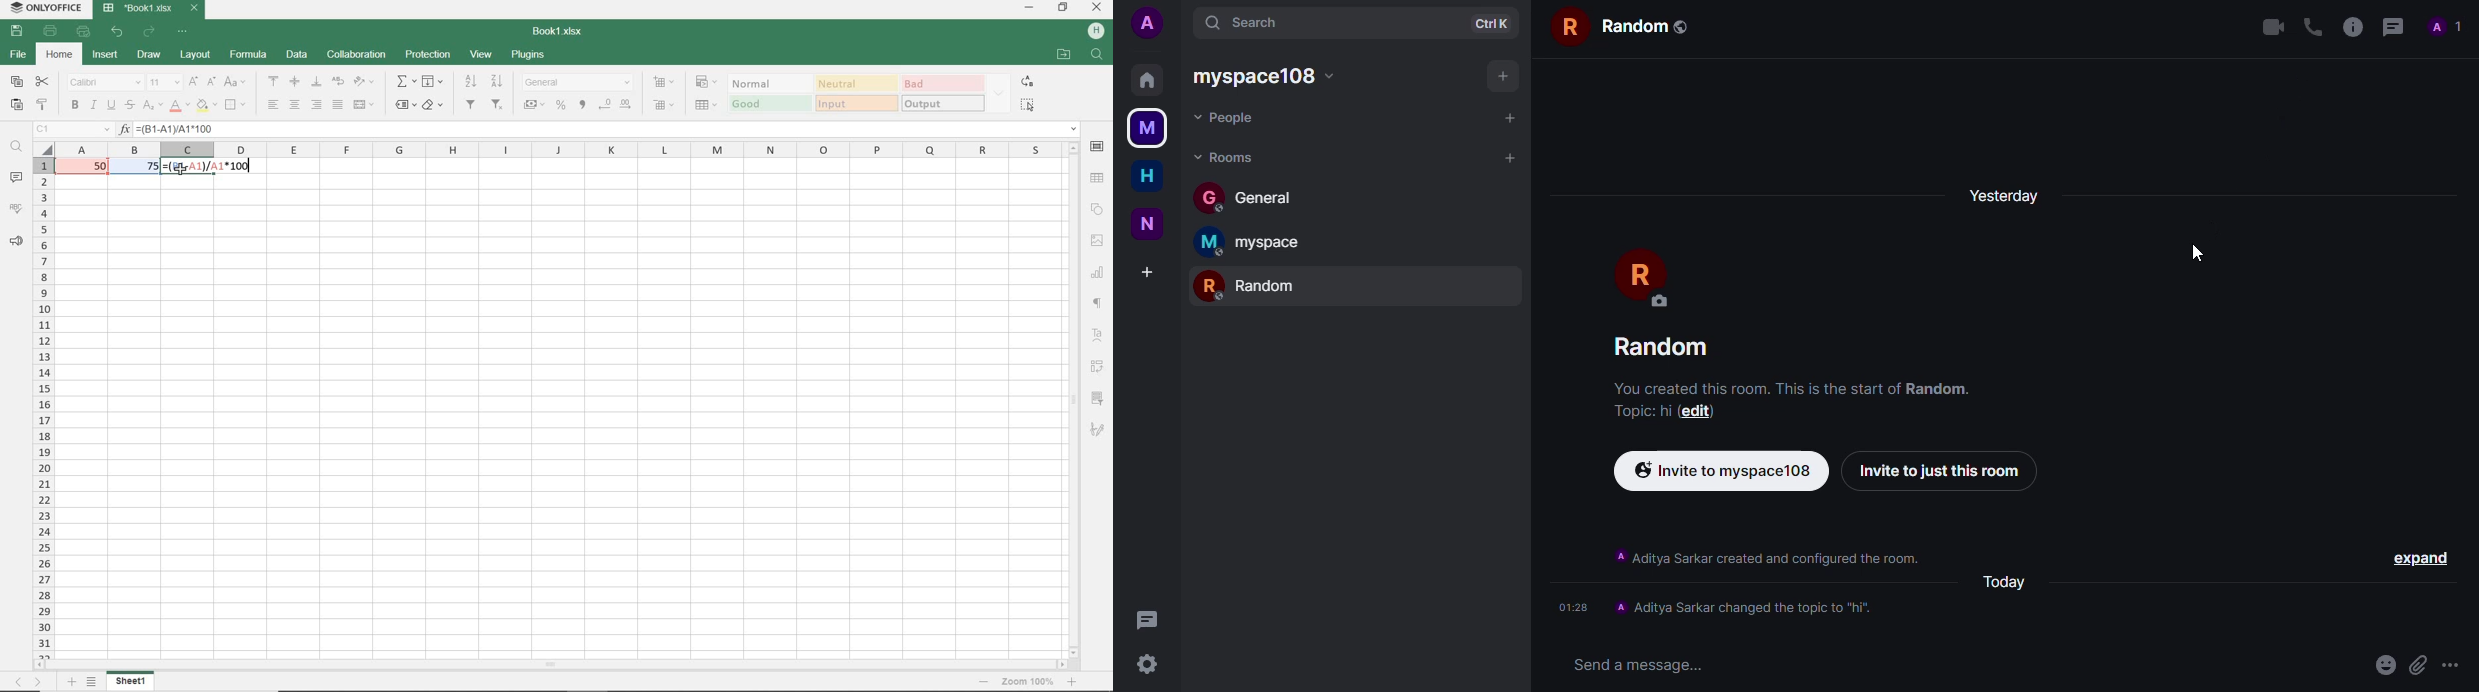 This screenshot has width=2492, height=700. Describe the element at coordinates (355, 54) in the screenshot. I see `collaboration` at that location.